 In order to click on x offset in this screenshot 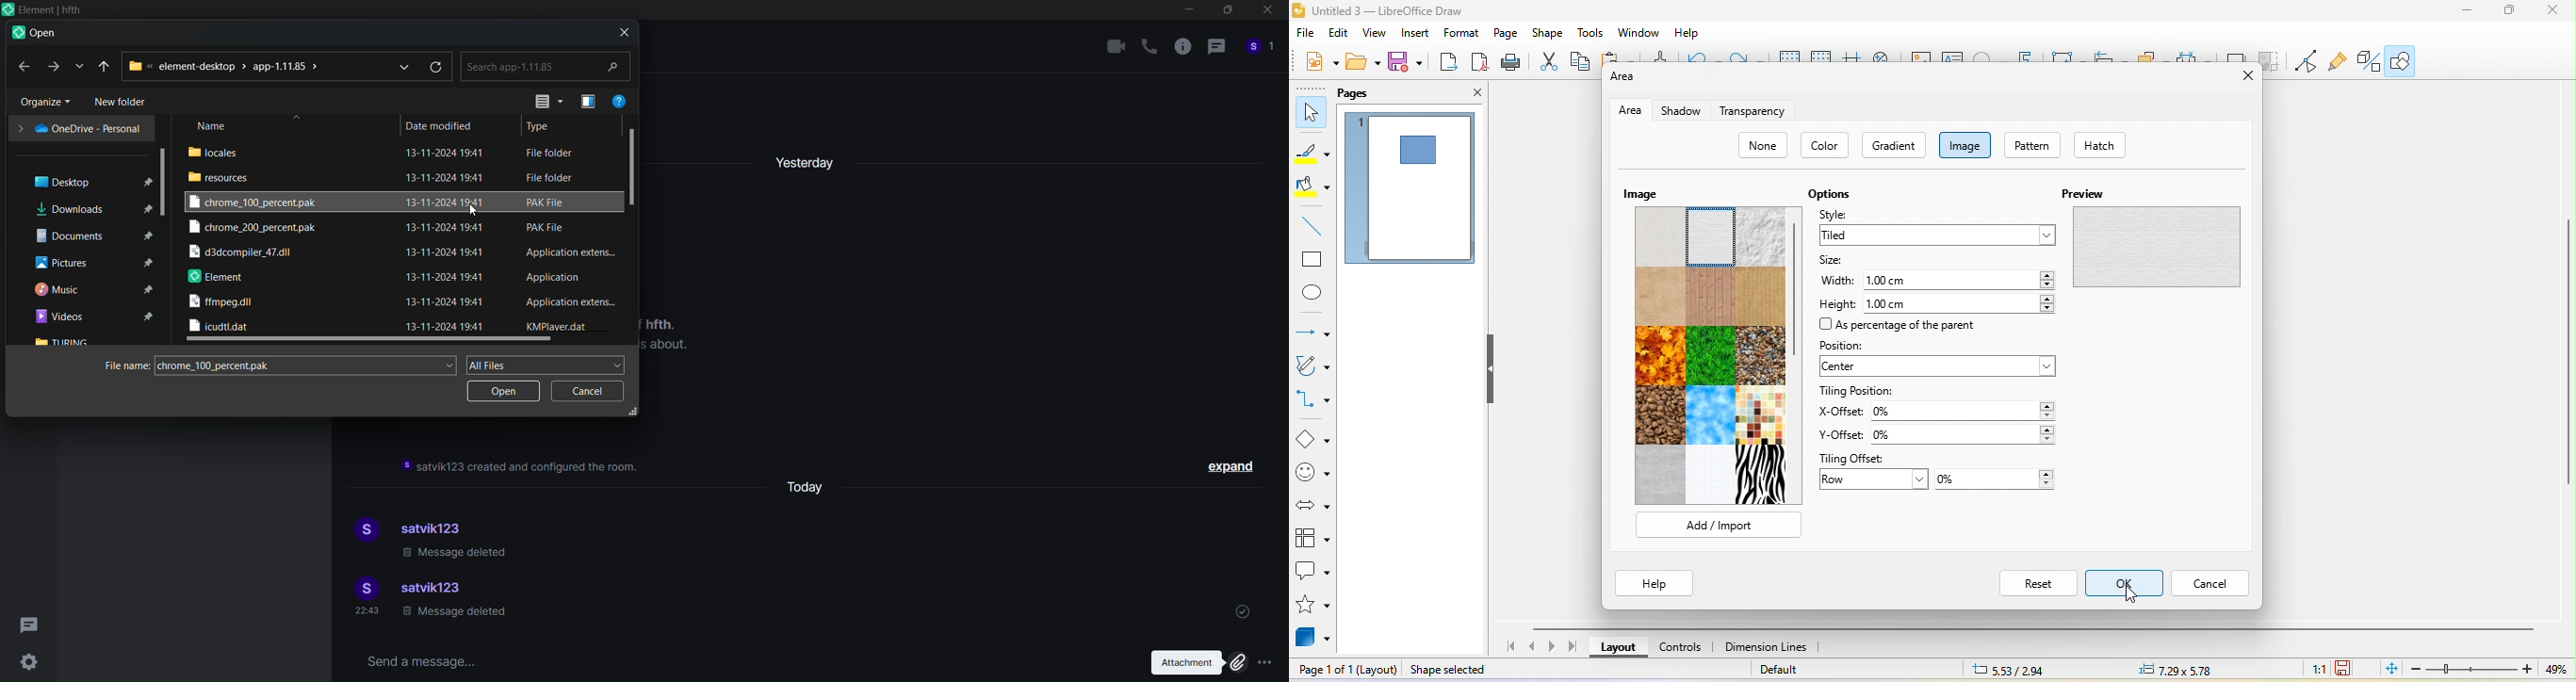, I will do `click(1840, 413)`.